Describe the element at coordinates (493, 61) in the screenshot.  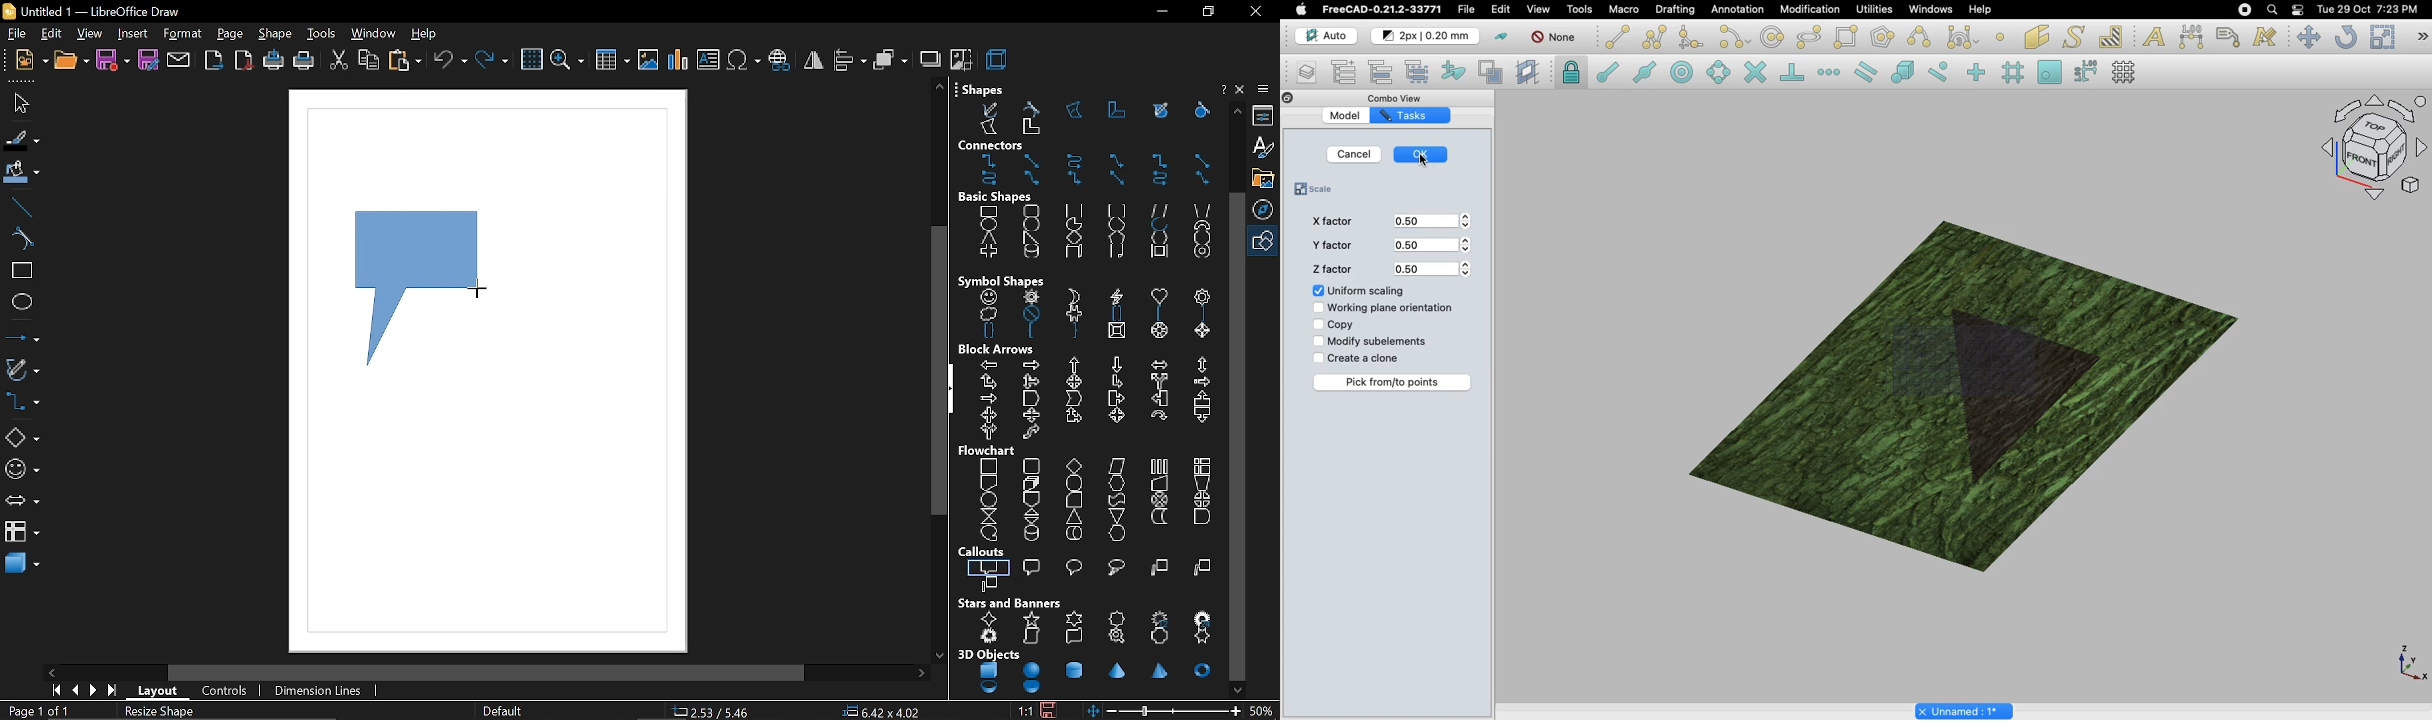
I see `redo` at that location.